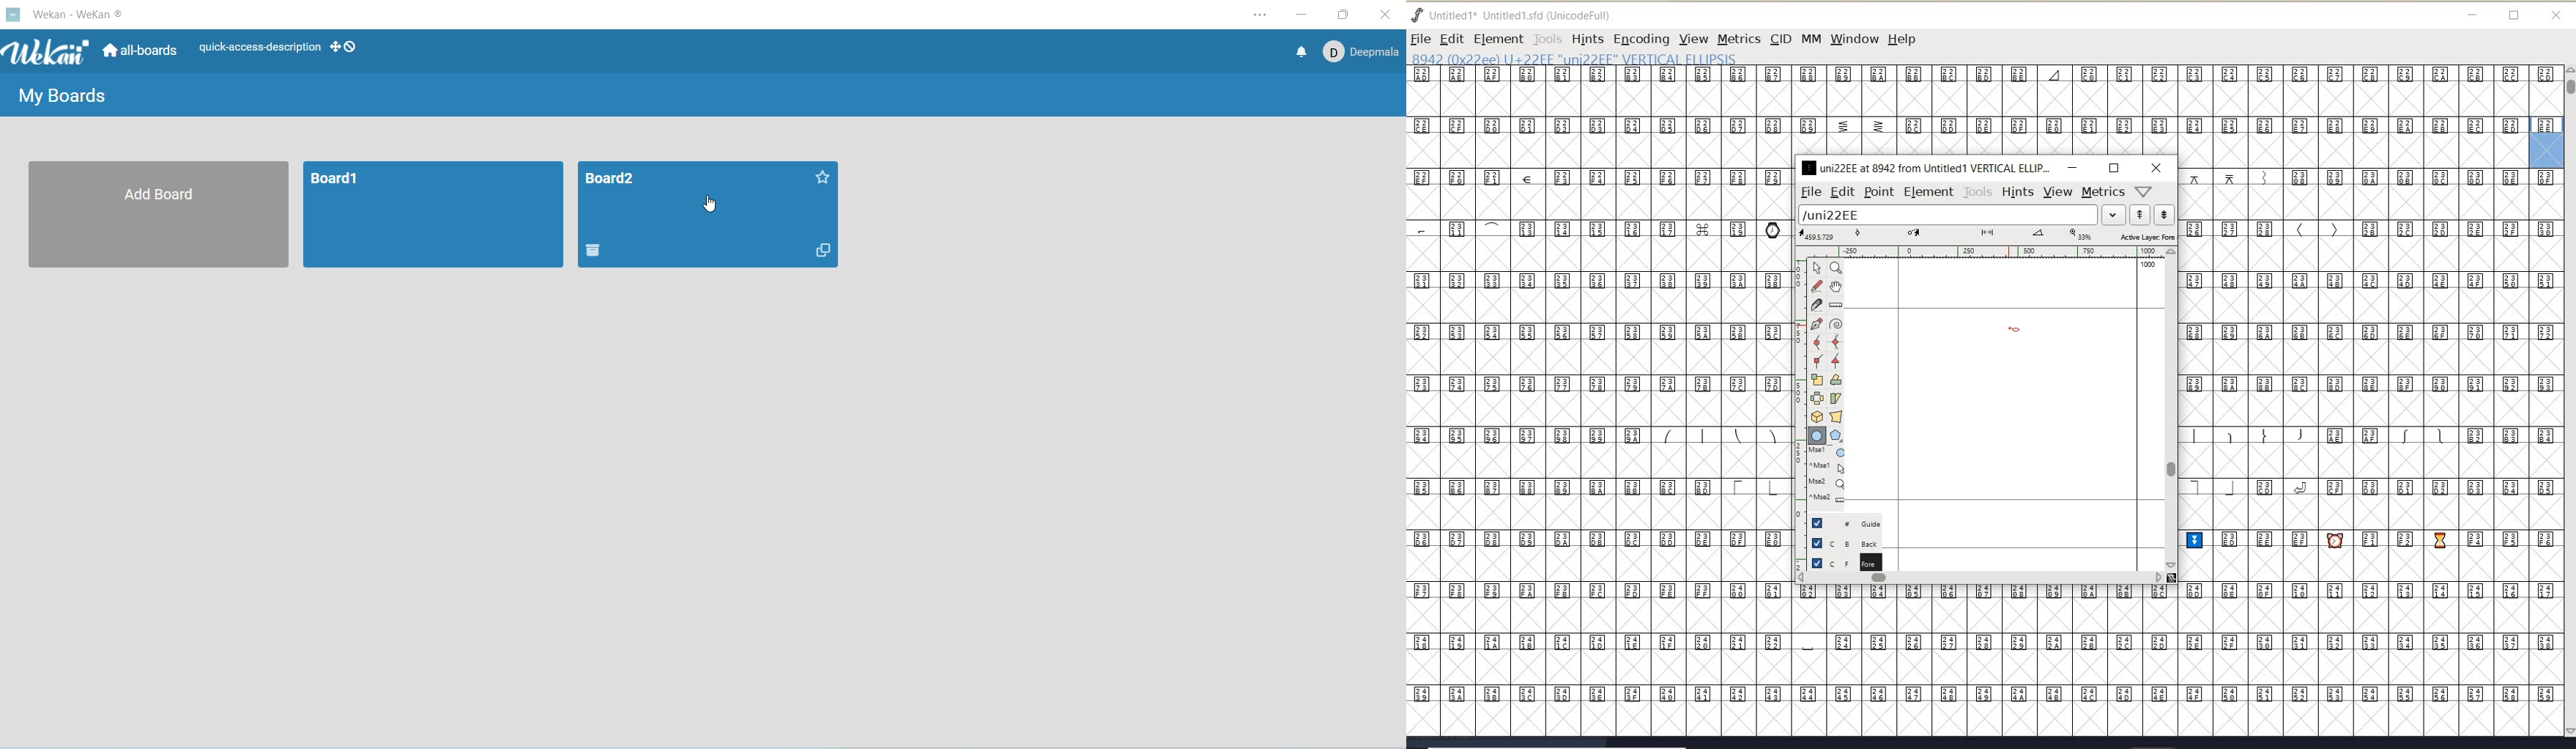 This screenshot has width=2576, height=756. I want to click on help/window, so click(2144, 190).